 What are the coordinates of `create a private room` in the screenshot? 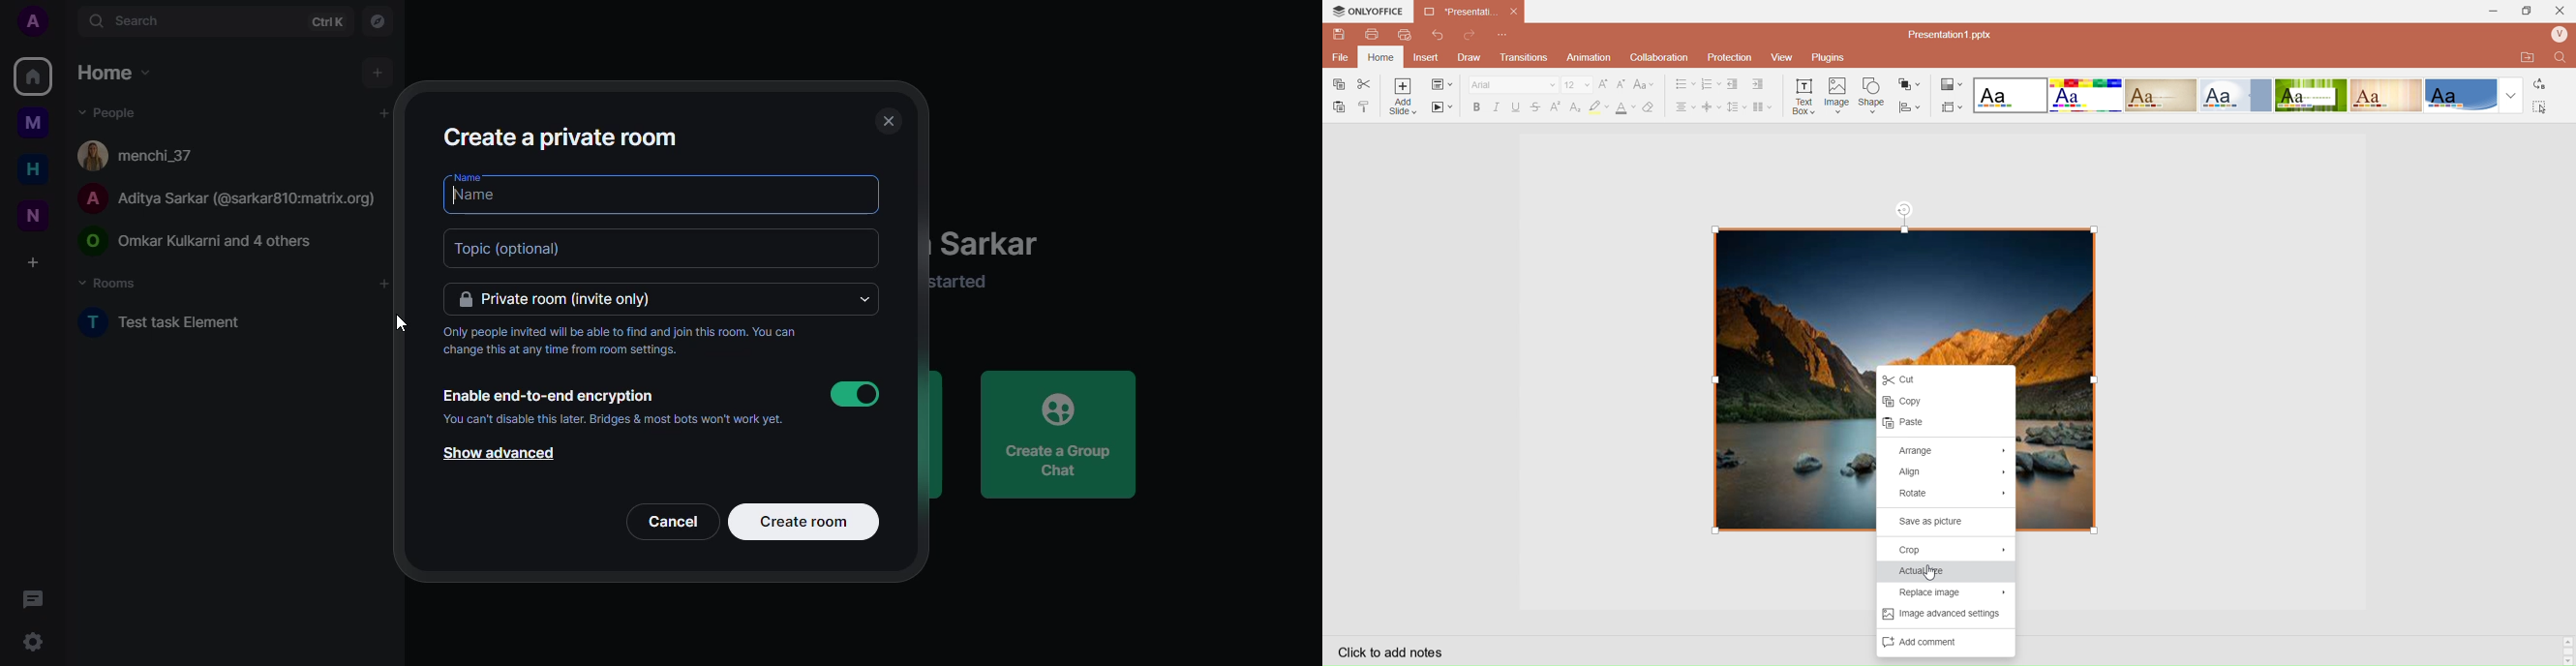 It's located at (561, 138).